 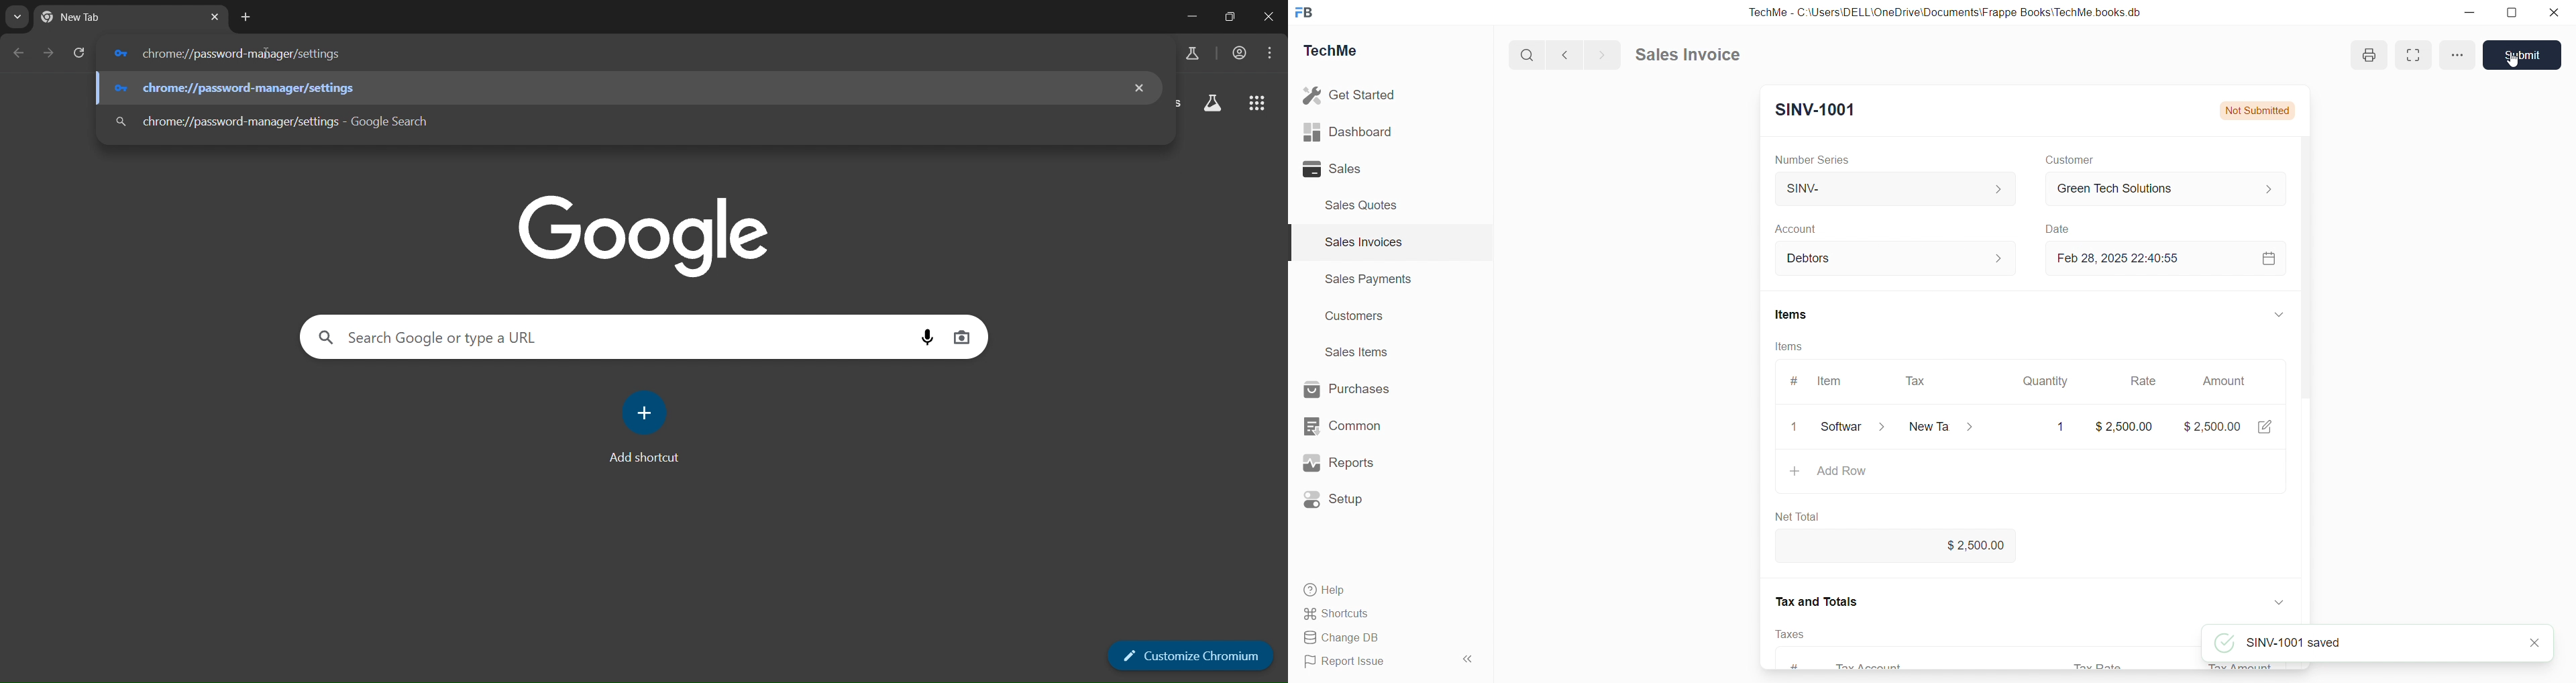 I want to click on Green Tech Solutions, so click(x=2167, y=189).